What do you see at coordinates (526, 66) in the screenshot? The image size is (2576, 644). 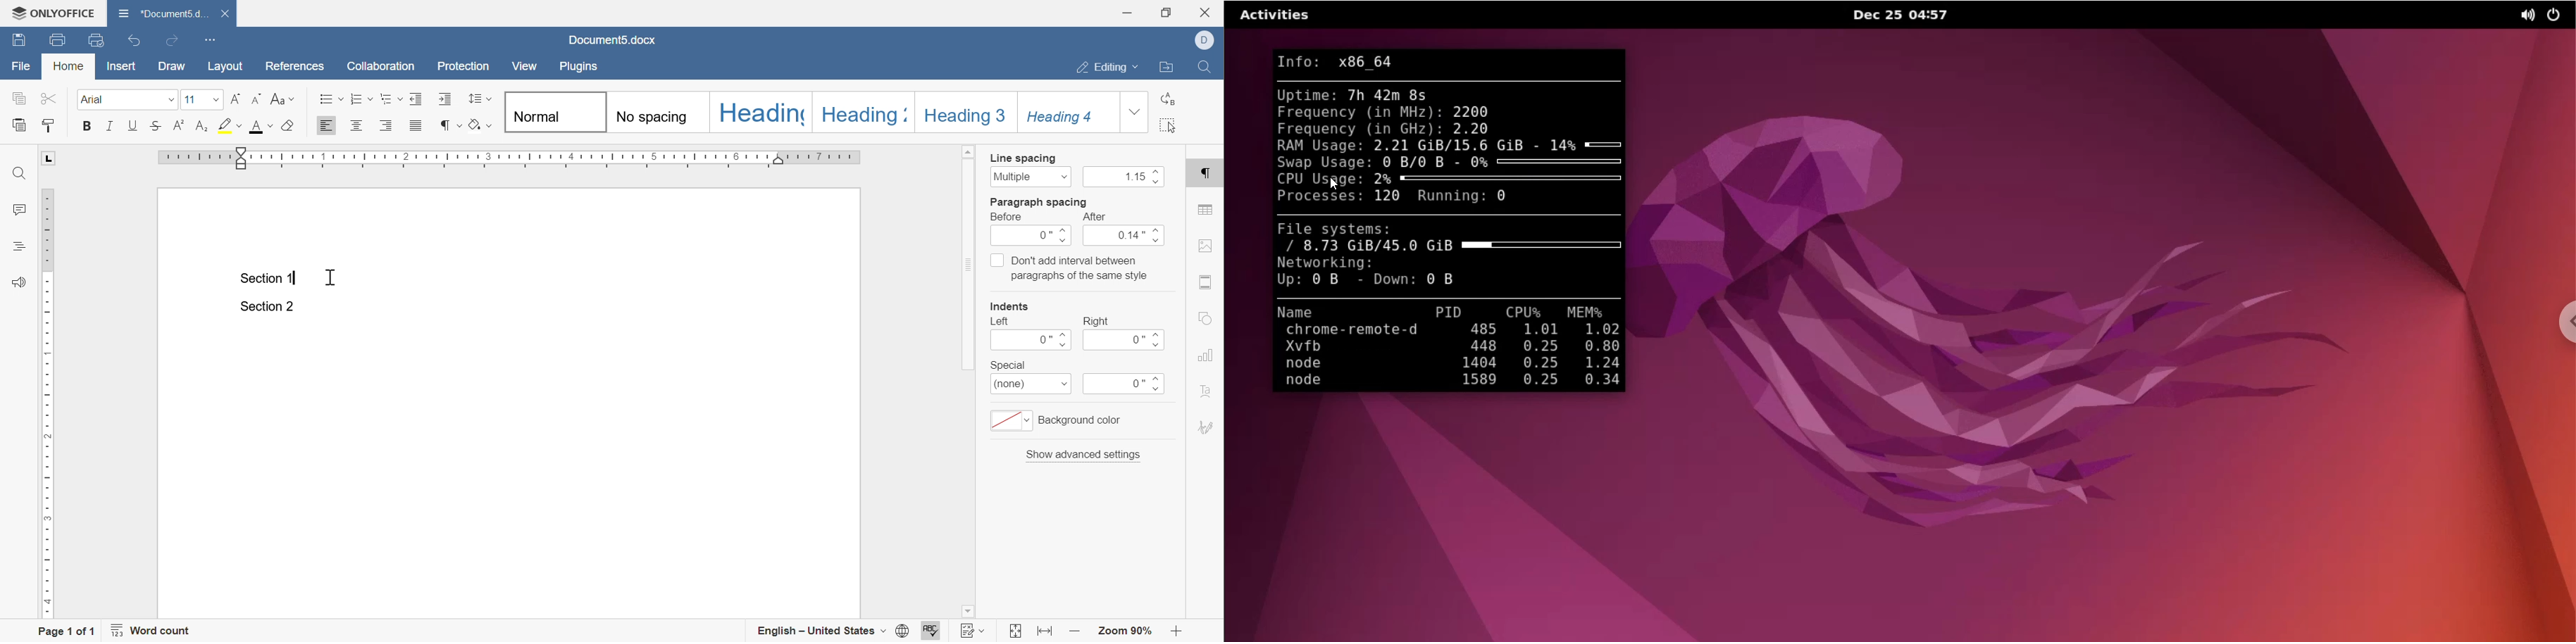 I see `view` at bounding box center [526, 66].